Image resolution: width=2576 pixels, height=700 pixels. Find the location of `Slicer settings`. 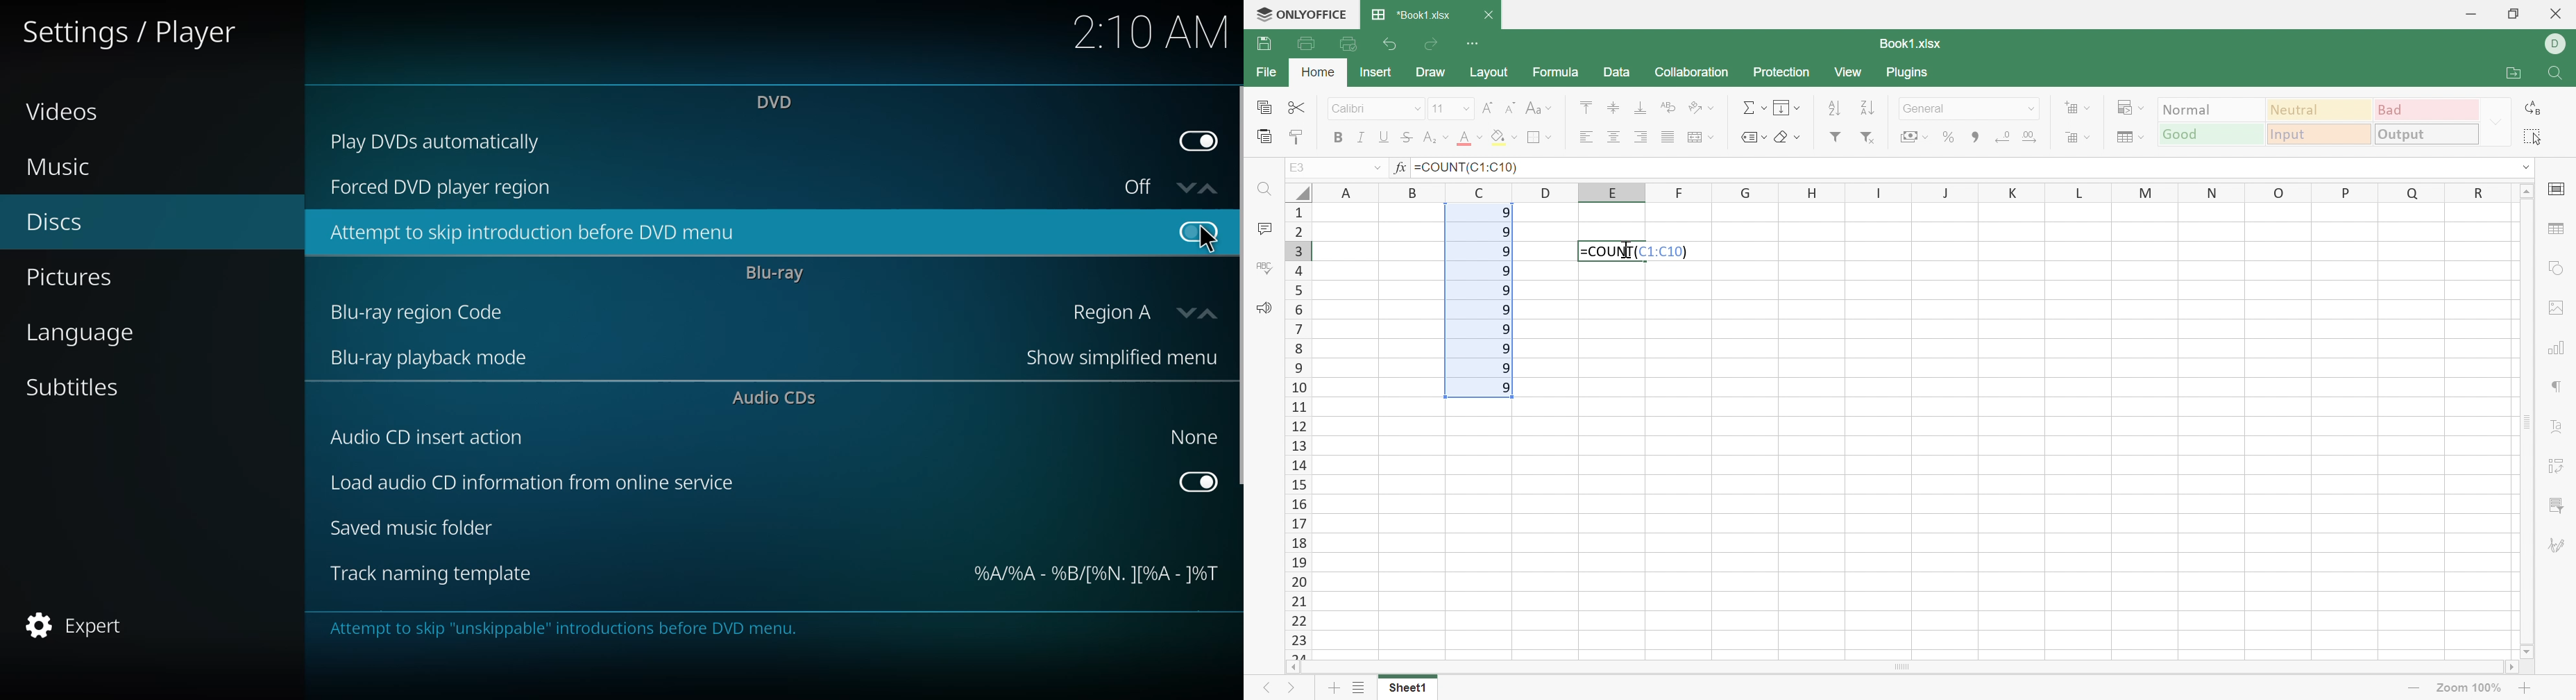

Slicer settings is located at coordinates (2557, 504).